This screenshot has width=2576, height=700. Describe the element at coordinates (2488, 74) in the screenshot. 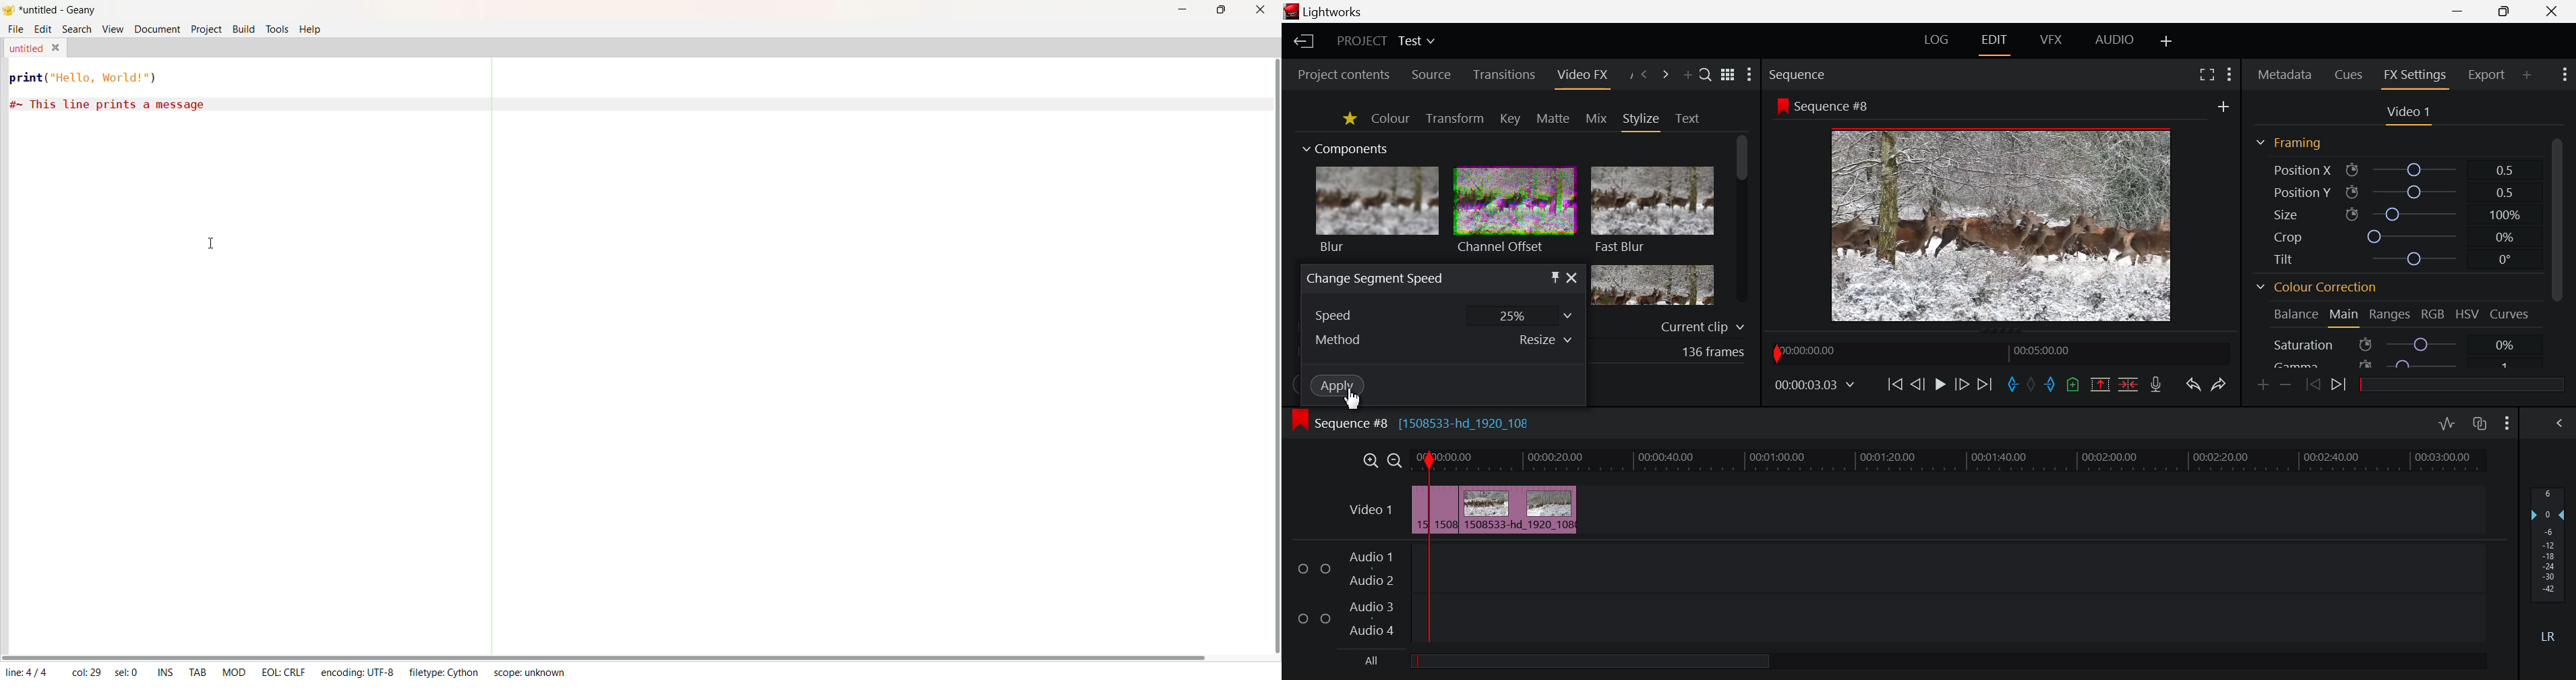

I see `Export` at that location.